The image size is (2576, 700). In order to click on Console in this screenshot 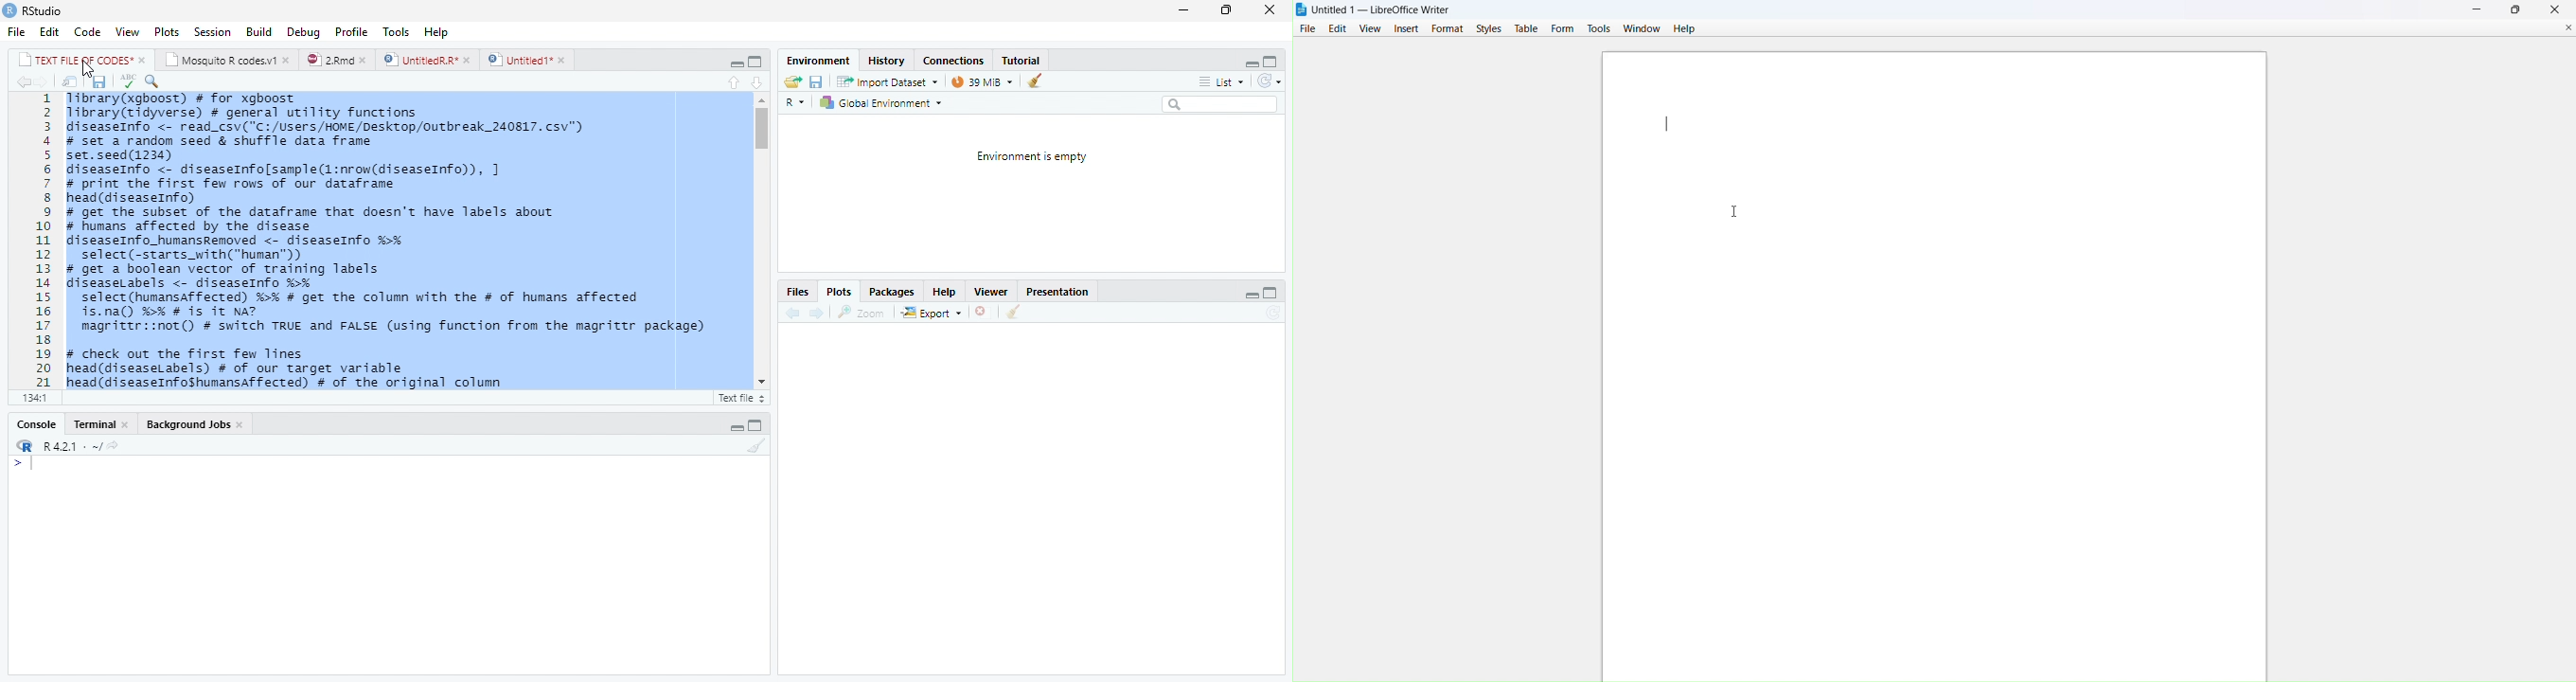, I will do `click(37, 423)`.